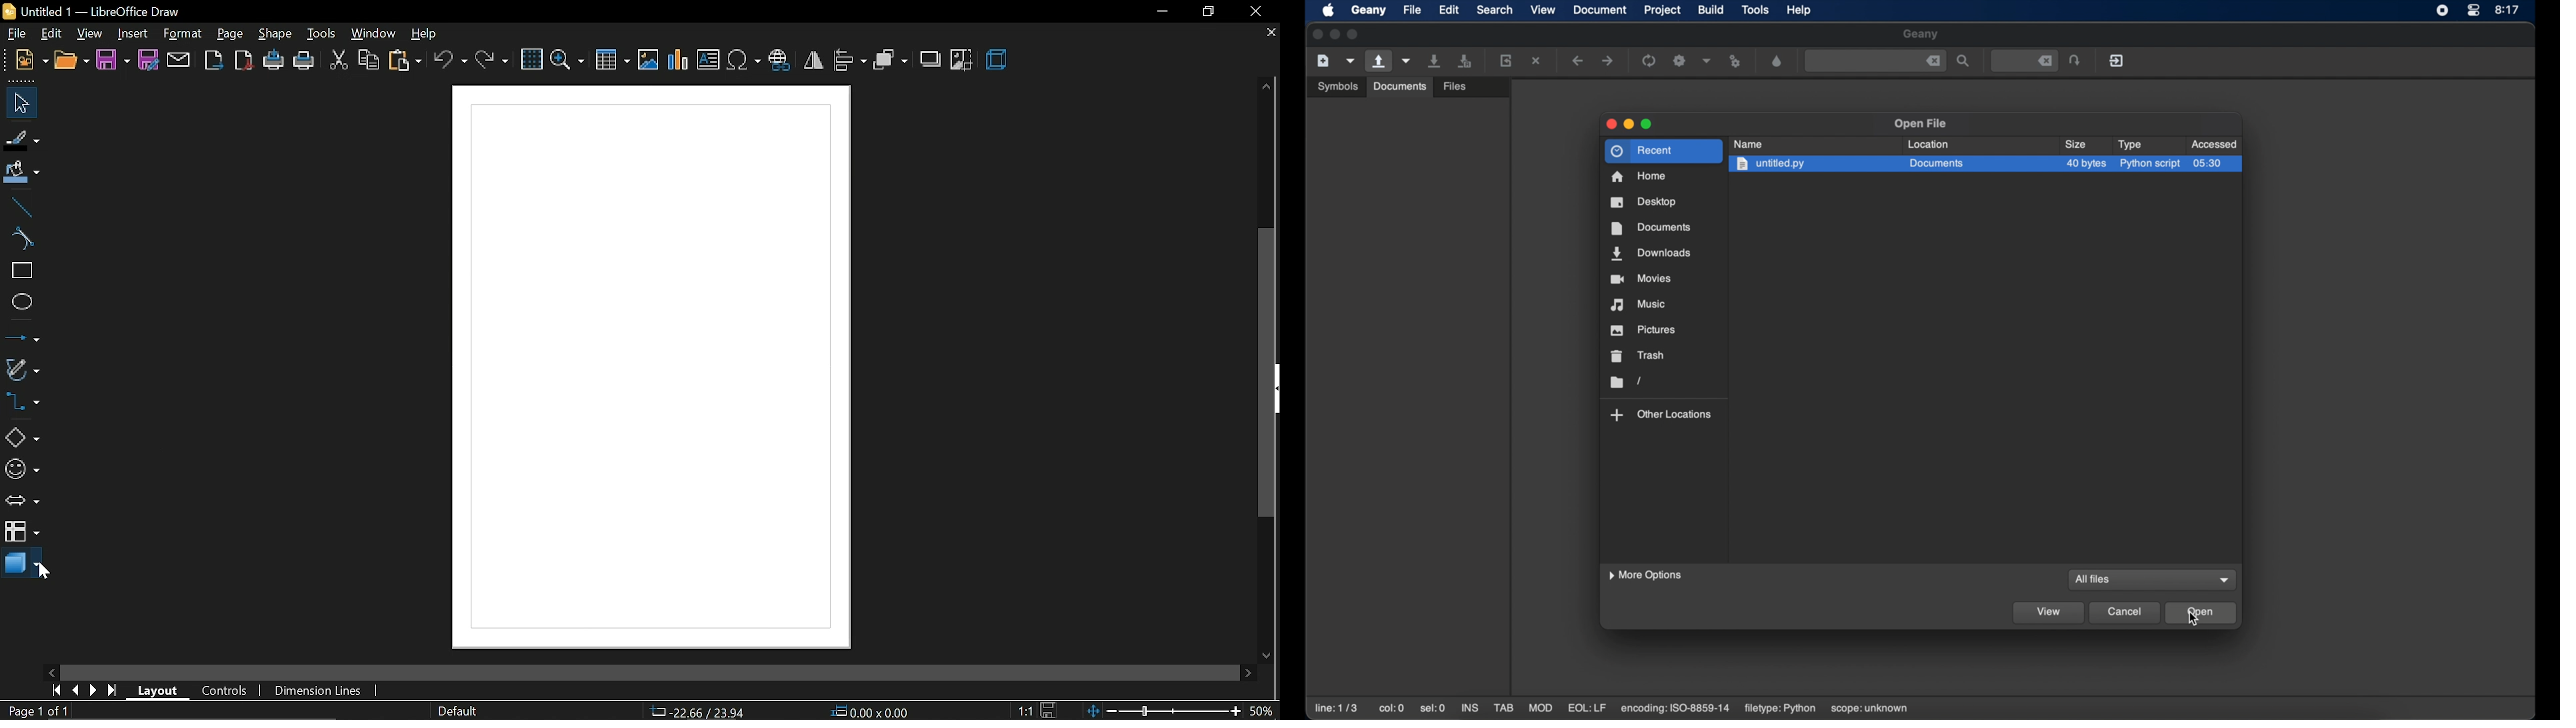  I want to click on file highlighted, so click(1987, 166).